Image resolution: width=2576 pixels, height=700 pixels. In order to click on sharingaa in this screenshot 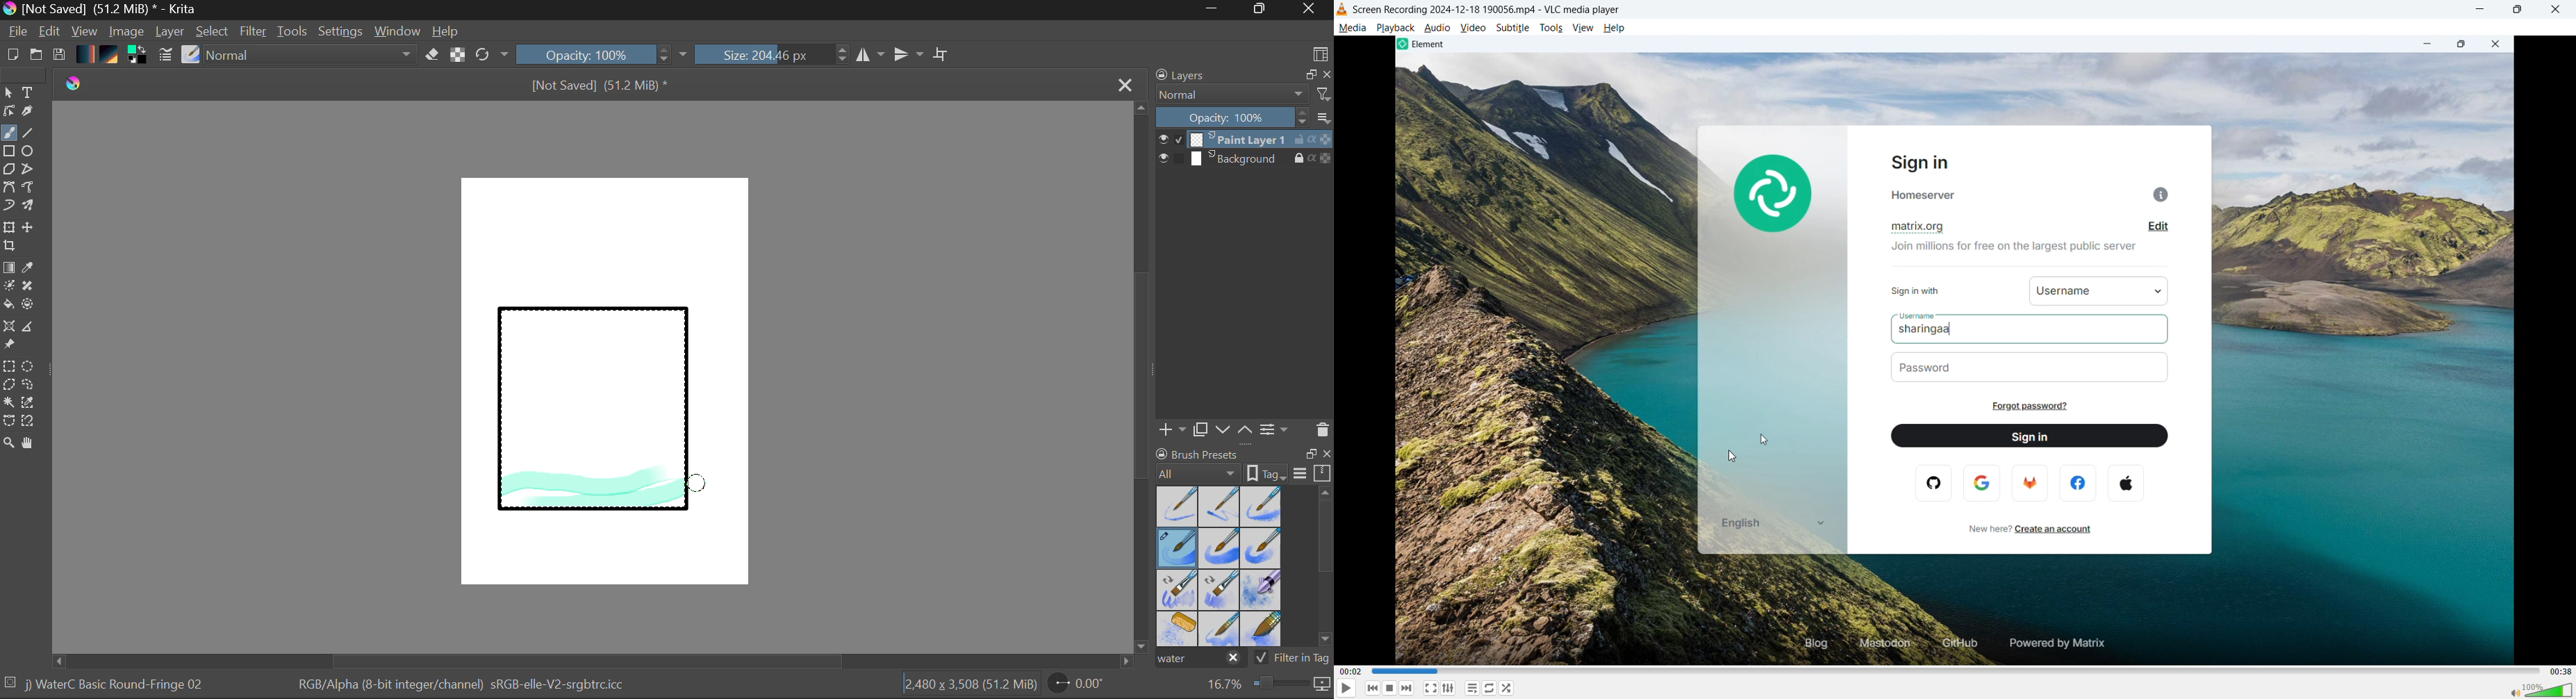, I will do `click(1943, 329)`.